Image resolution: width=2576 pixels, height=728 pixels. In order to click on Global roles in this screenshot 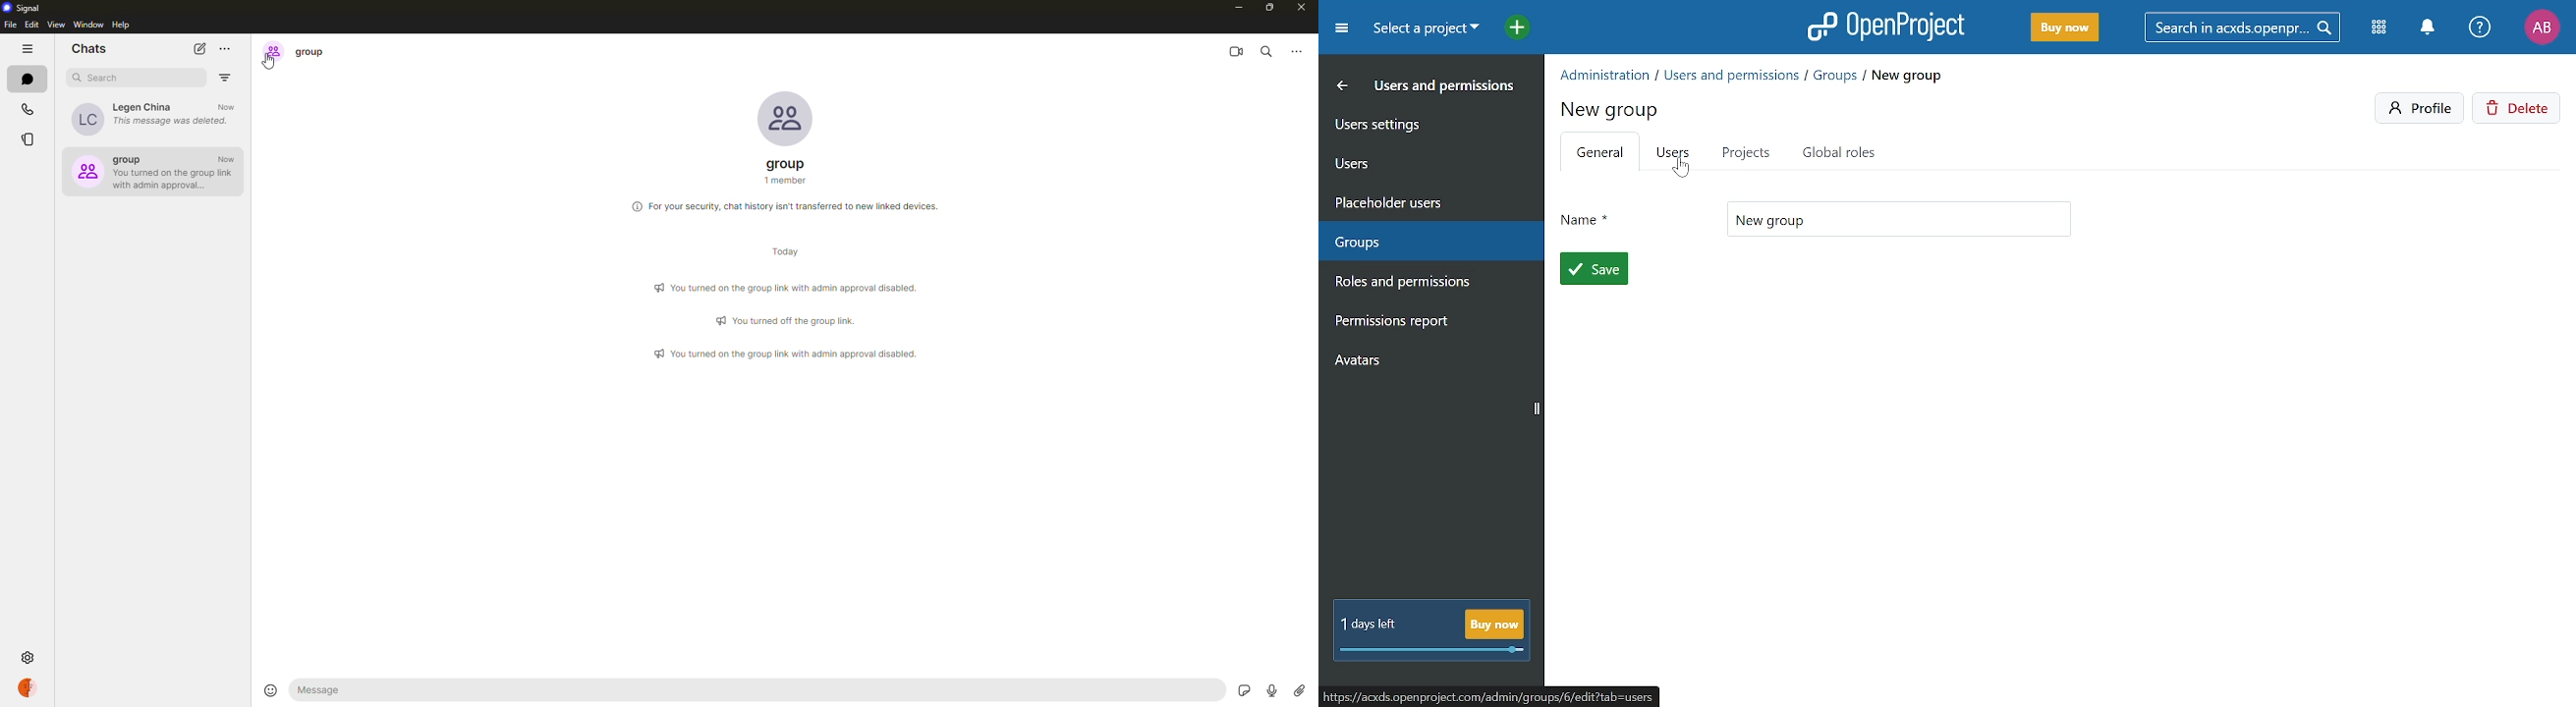, I will do `click(1843, 152)`.